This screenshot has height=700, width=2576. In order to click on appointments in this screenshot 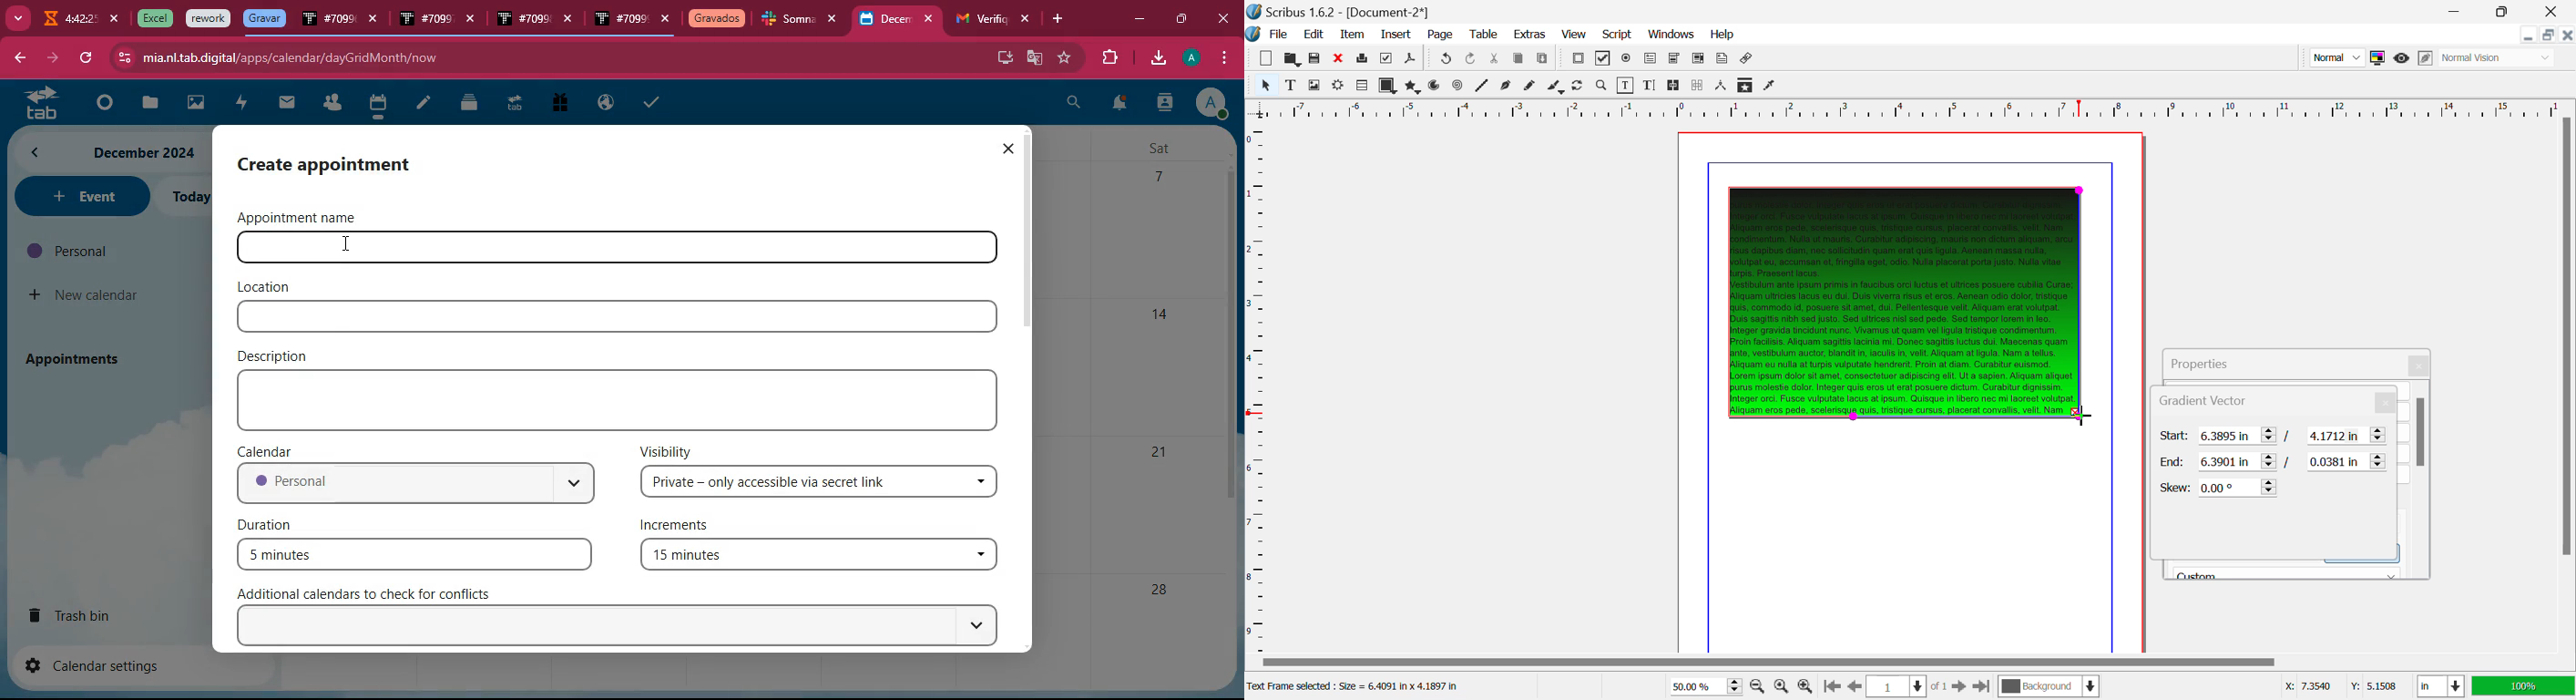, I will do `click(78, 358)`.